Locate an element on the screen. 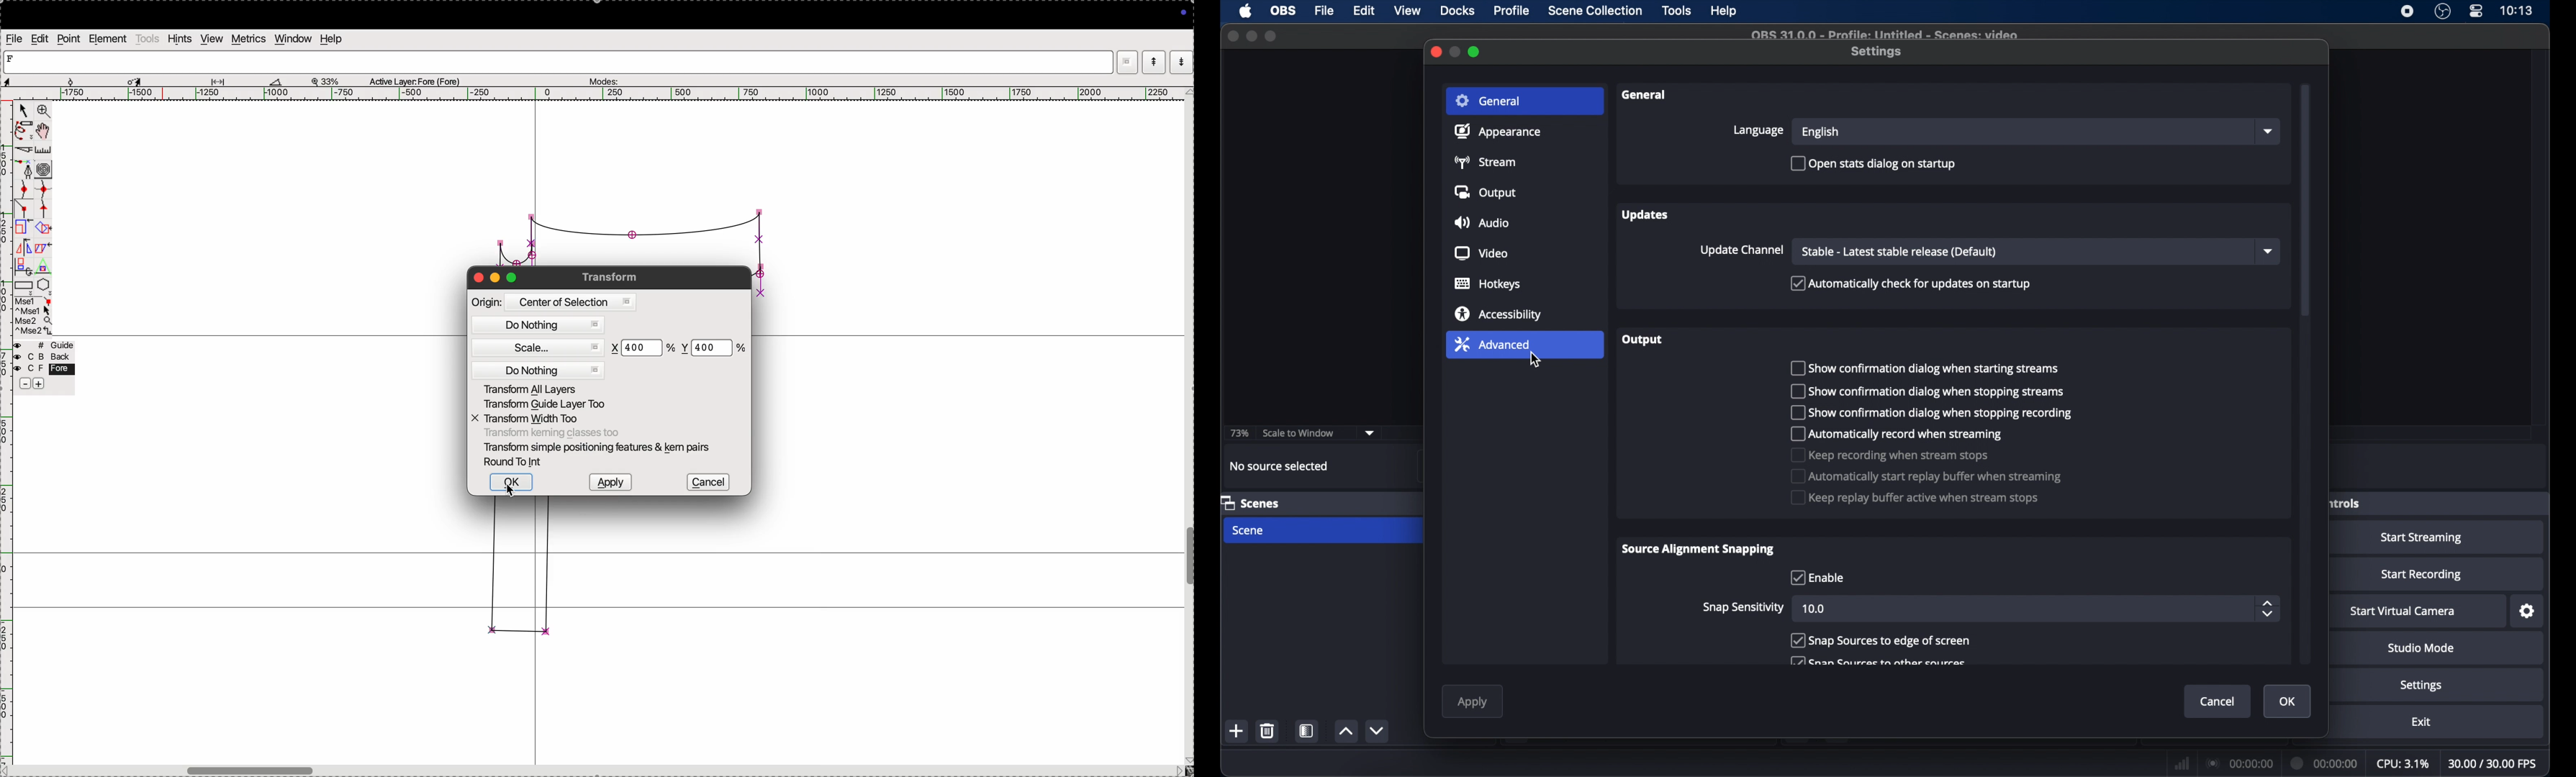  point is located at coordinates (68, 40).